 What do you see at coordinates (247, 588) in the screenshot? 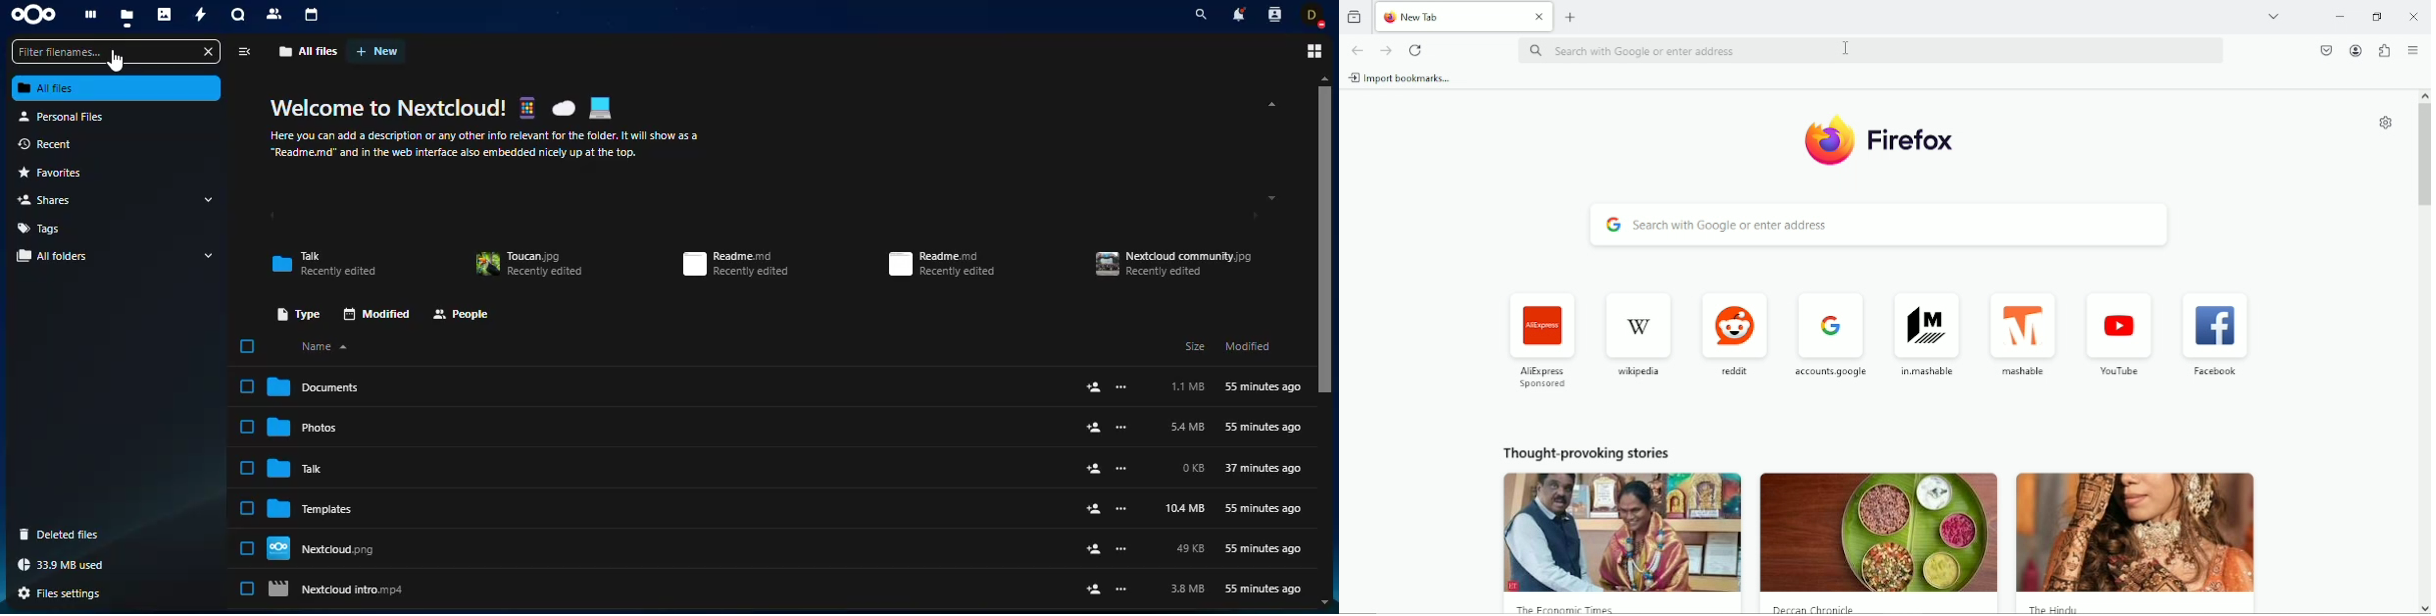
I see `Click to select` at bounding box center [247, 588].